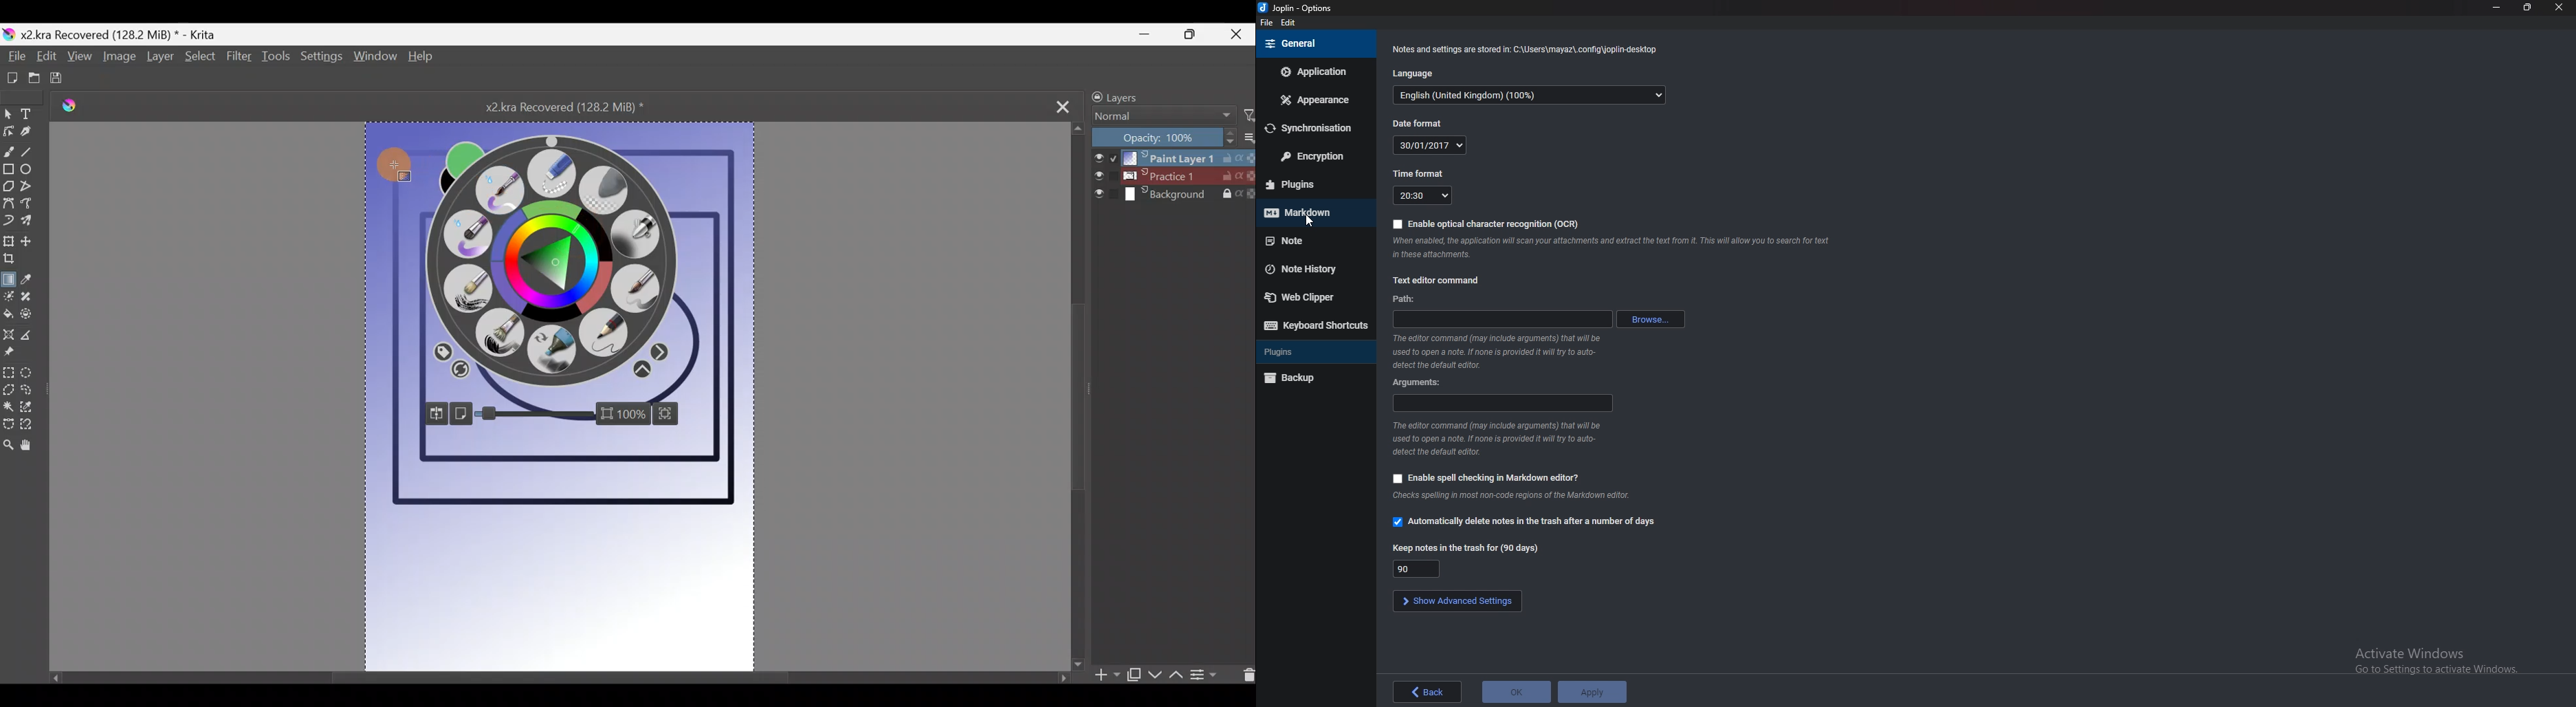 The width and height of the screenshot is (2576, 728). What do you see at coordinates (1497, 439) in the screenshot?
I see `Info` at bounding box center [1497, 439].